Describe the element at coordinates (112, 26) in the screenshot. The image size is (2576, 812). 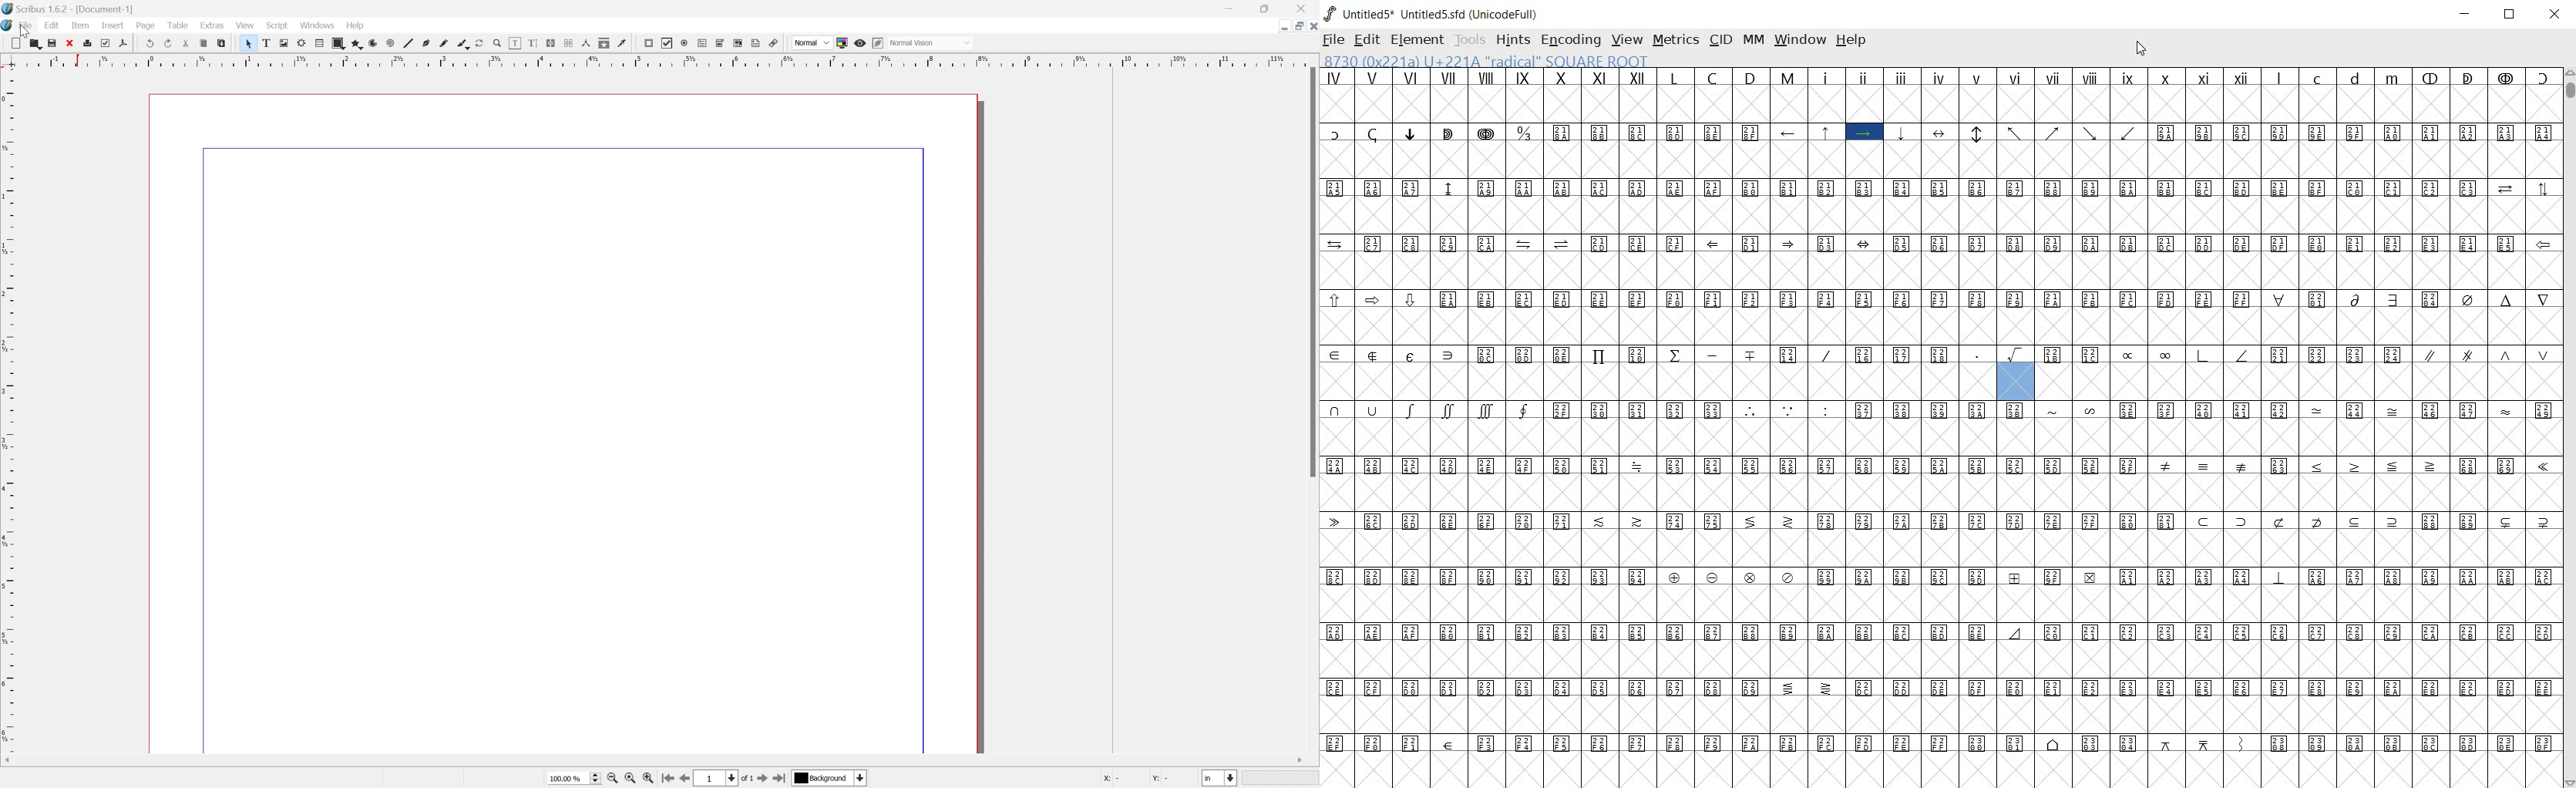
I see `Insert` at that location.